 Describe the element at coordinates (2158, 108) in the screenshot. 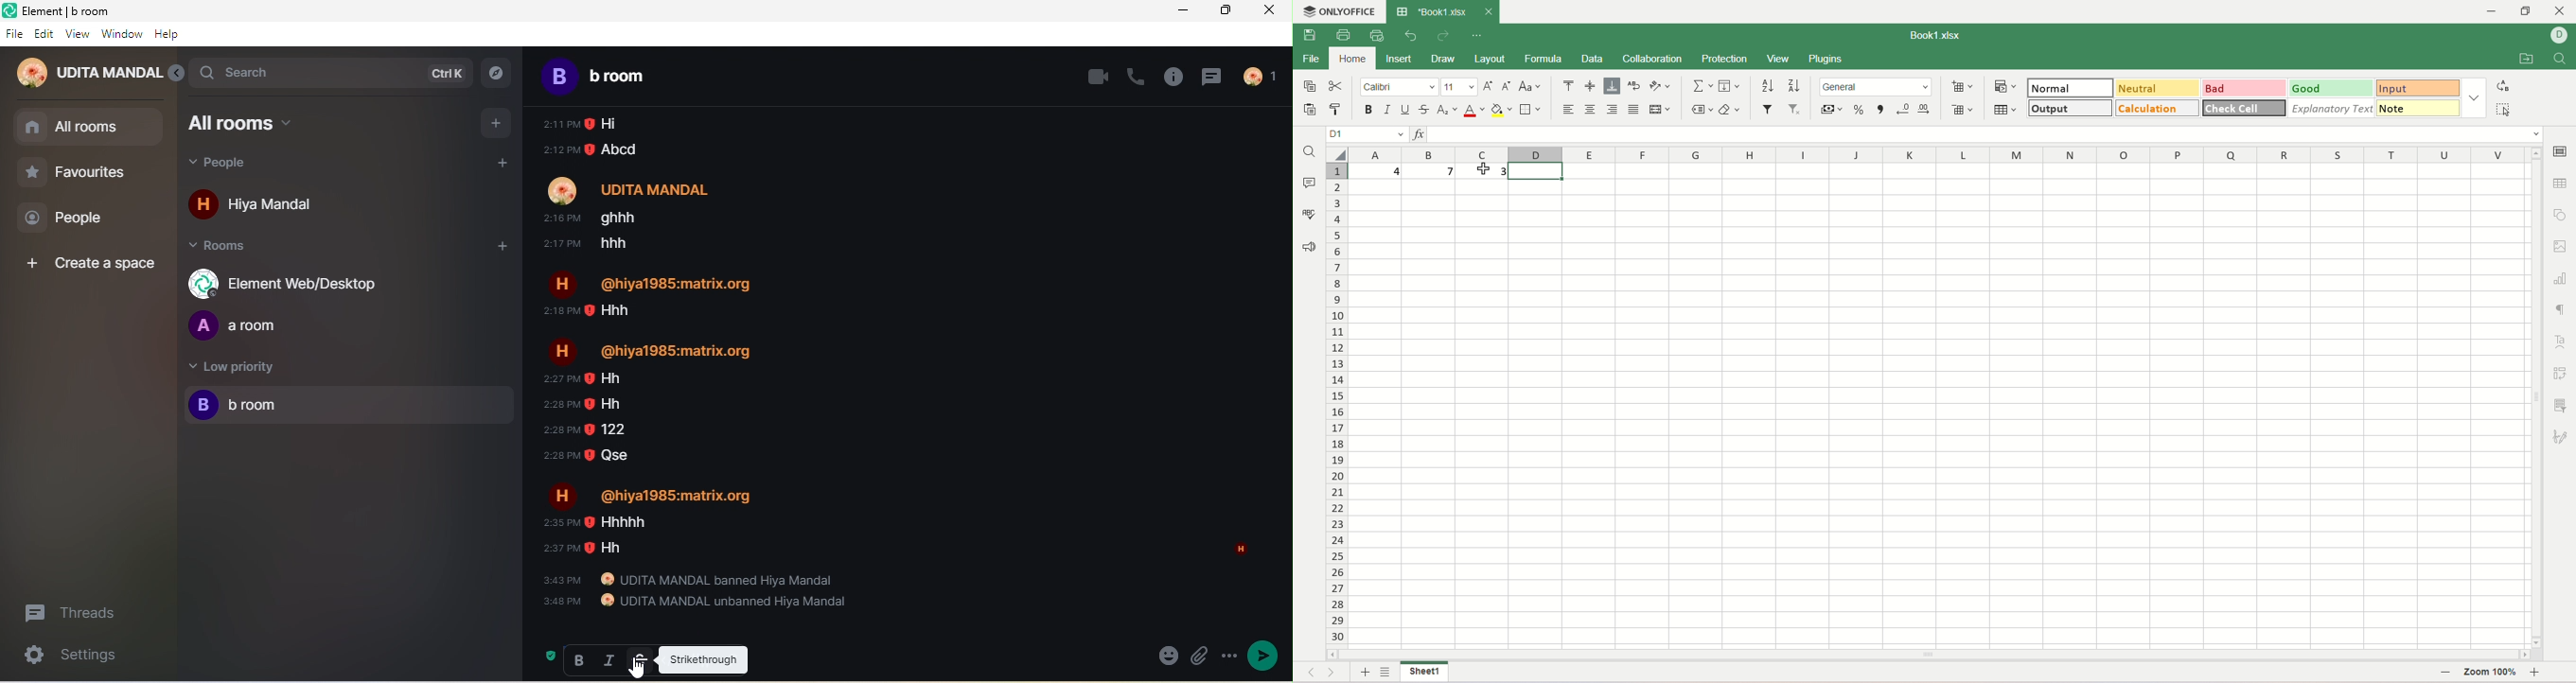

I see `calculation` at that location.